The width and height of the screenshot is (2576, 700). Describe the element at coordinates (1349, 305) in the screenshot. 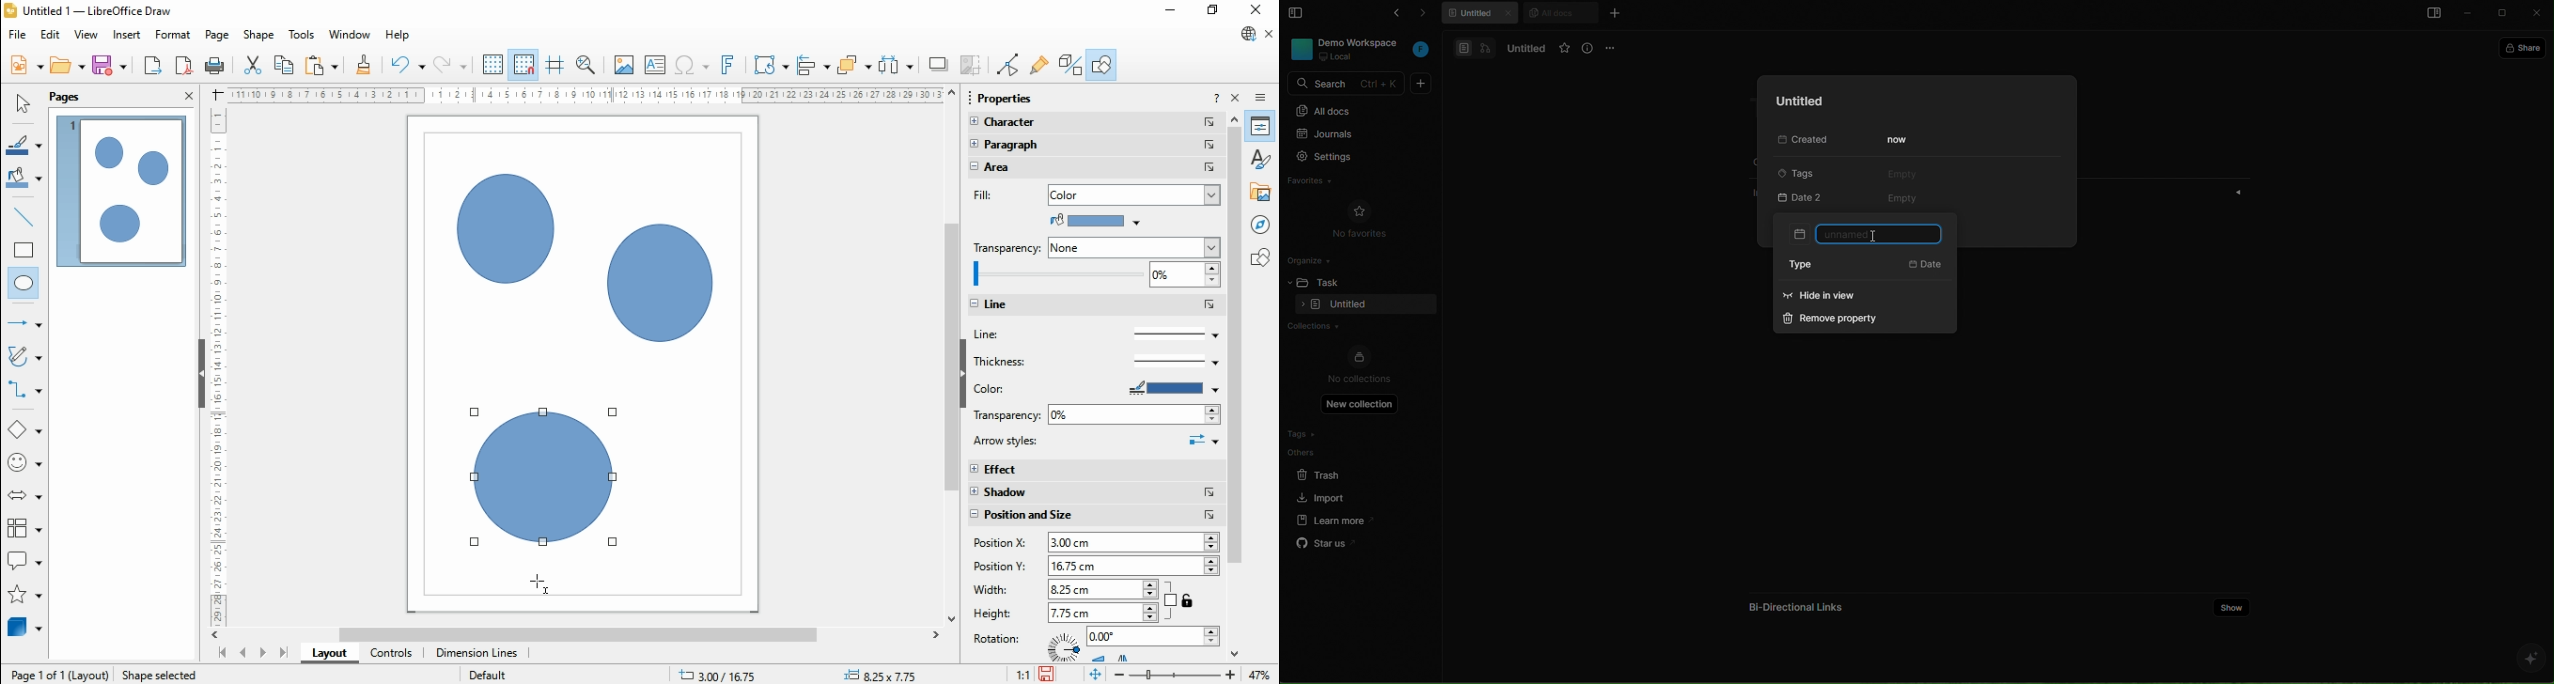

I see `empty folder` at that location.